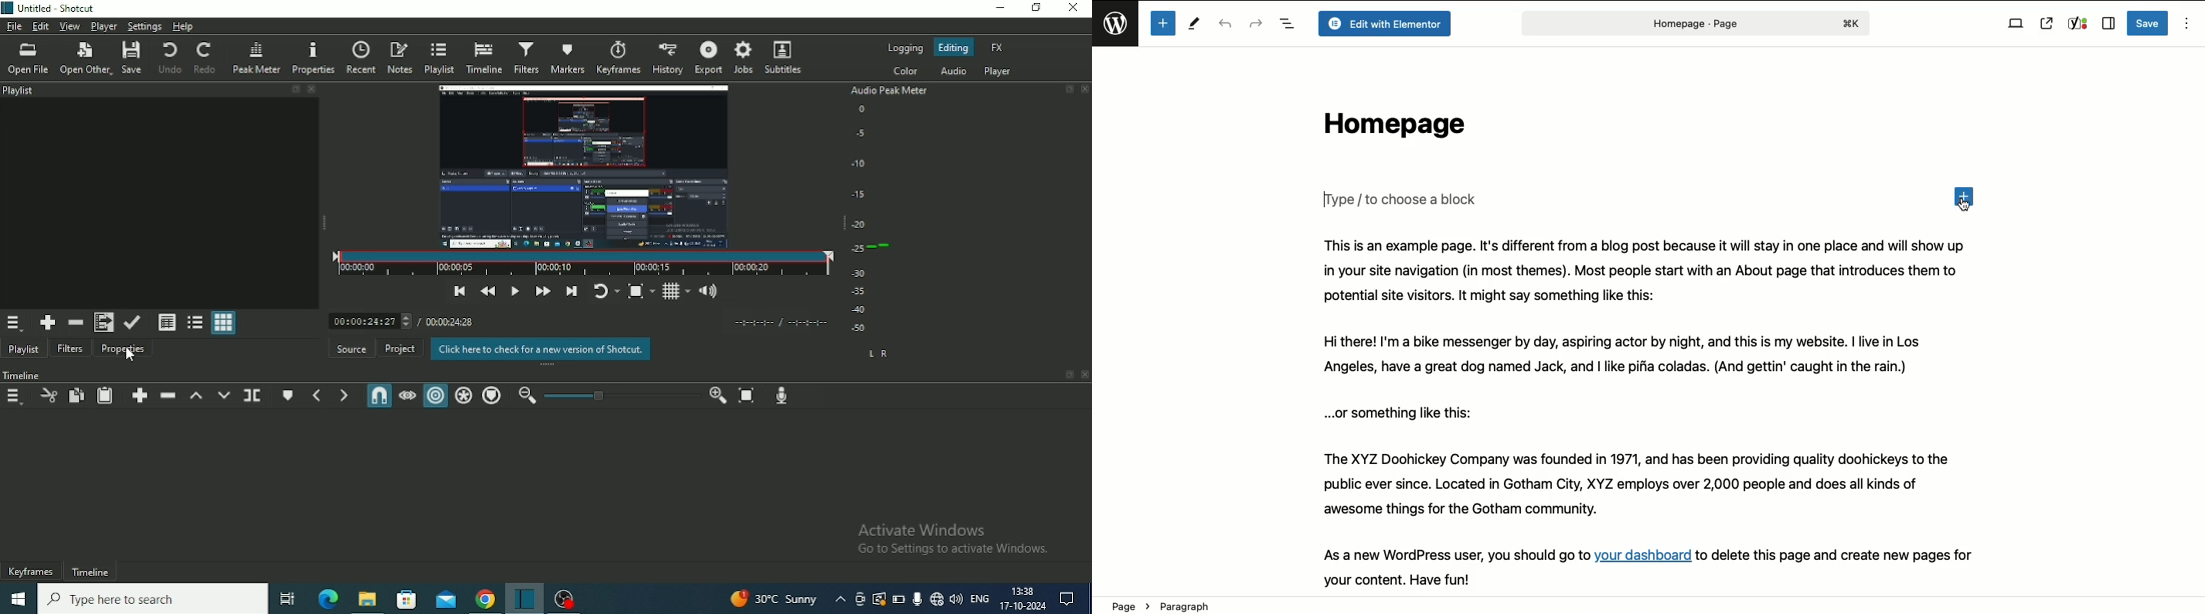  I want to click on File Explorer, so click(367, 600).